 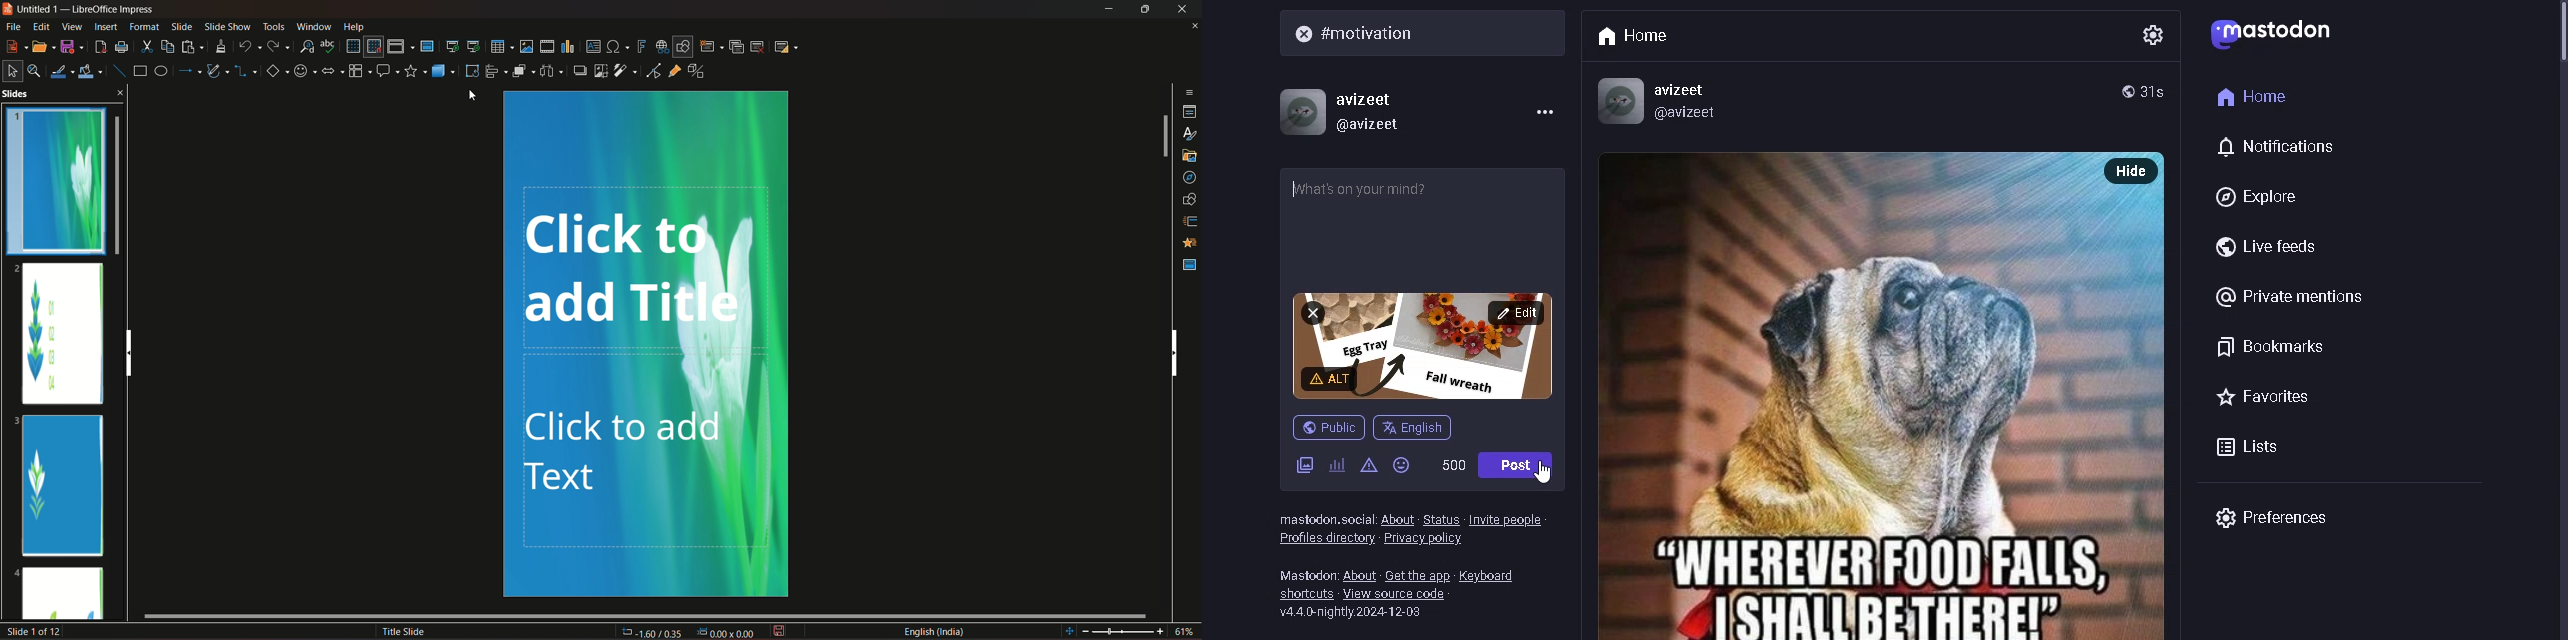 What do you see at coordinates (736, 46) in the screenshot?
I see `duplicate` at bounding box center [736, 46].